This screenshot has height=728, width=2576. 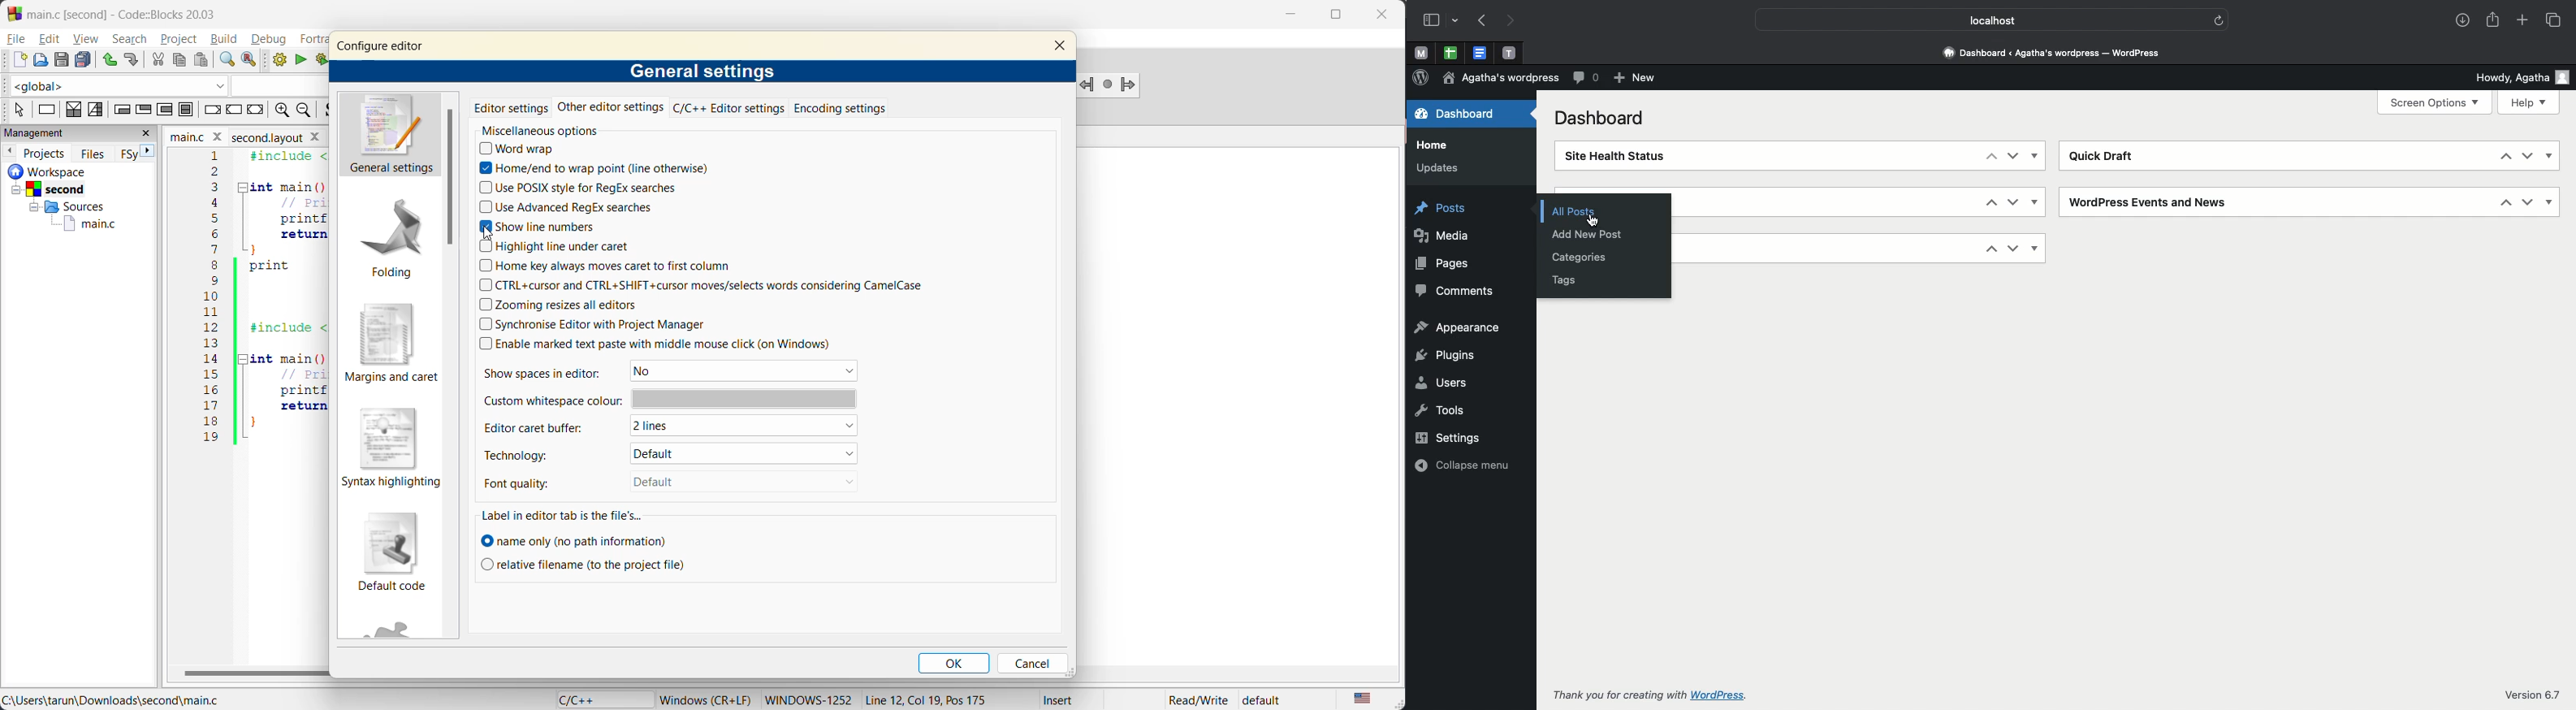 What do you see at coordinates (2012, 248) in the screenshot?
I see `Down` at bounding box center [2012, 248].